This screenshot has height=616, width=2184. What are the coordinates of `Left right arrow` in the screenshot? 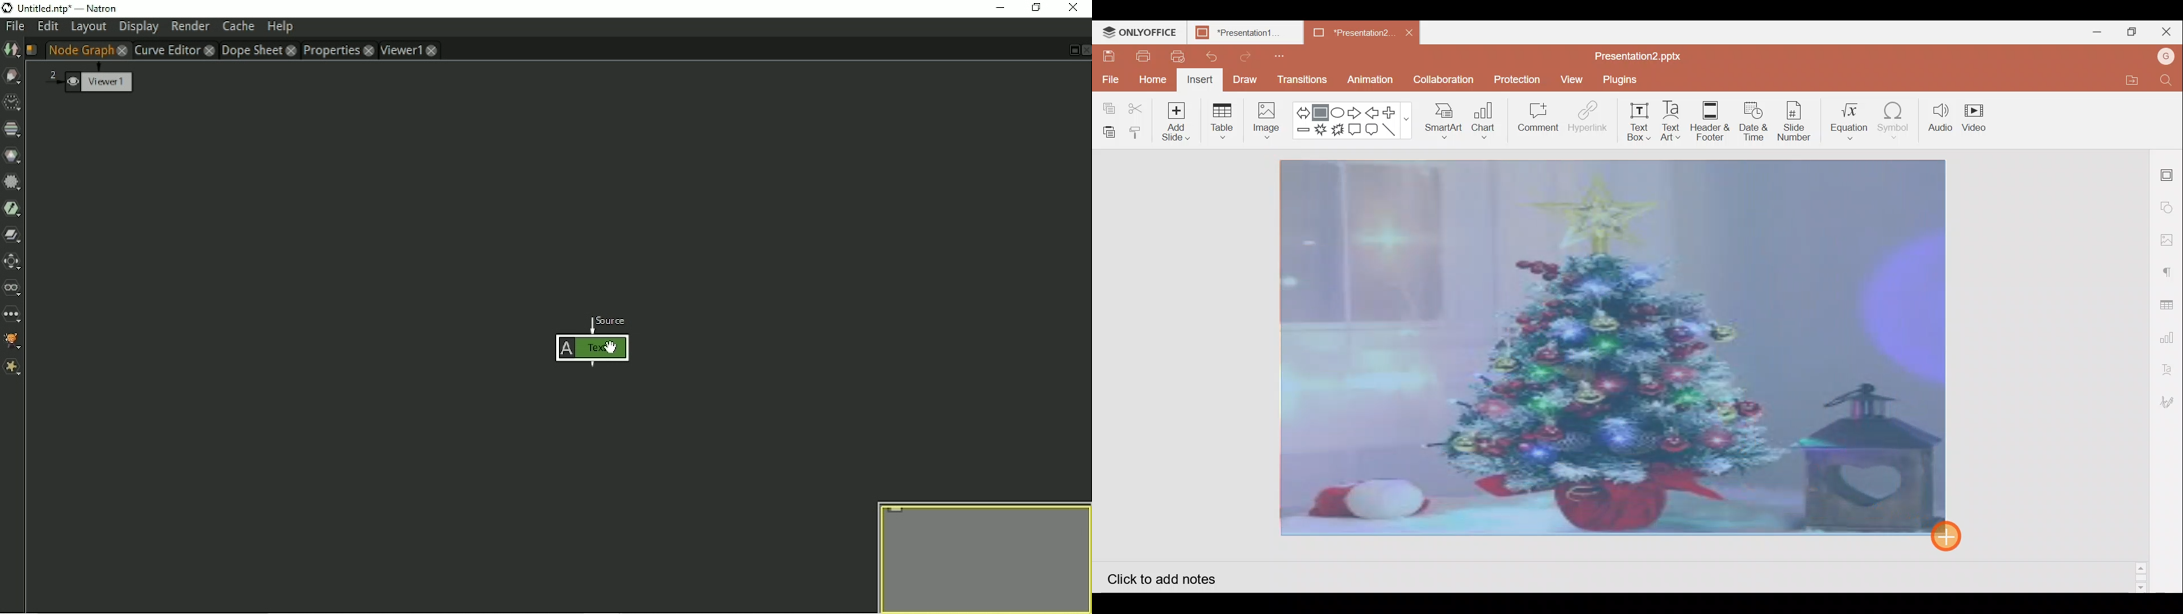 It's located at (1302, 109).